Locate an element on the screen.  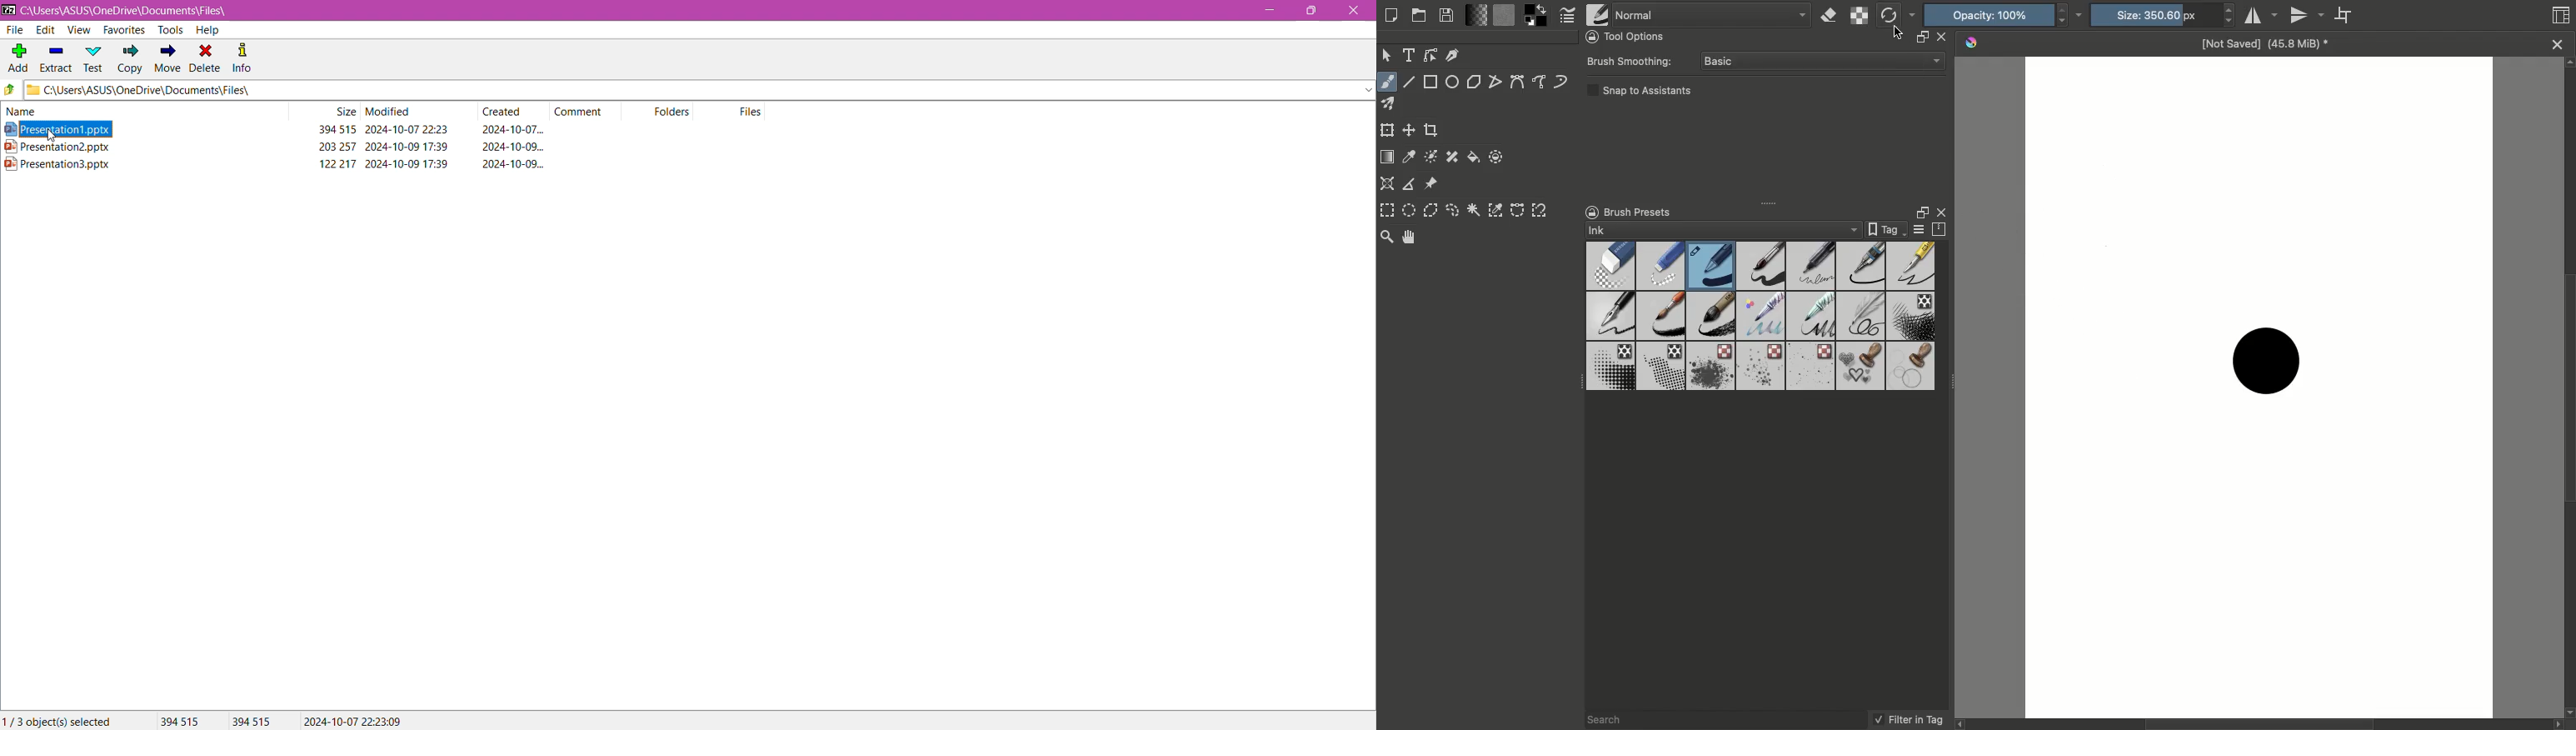
Name is located at coordinates (35, 111).